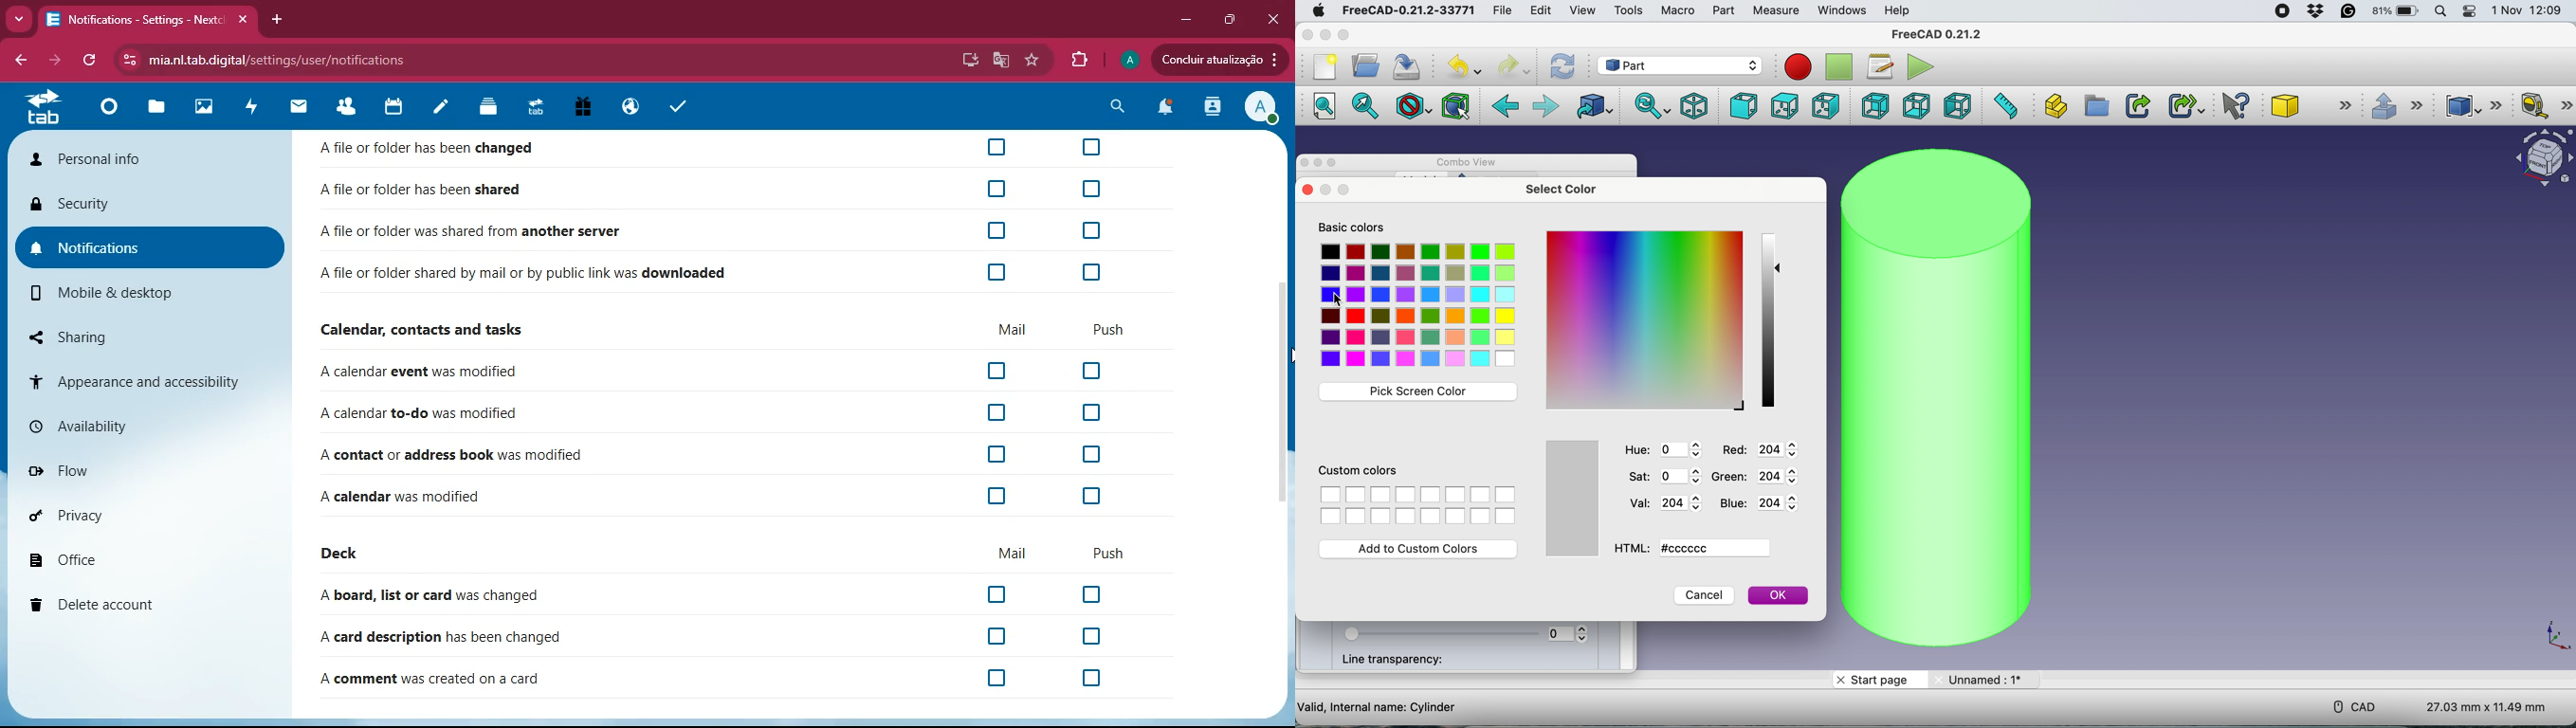 The height and width of the screenshot is (728, 2576). What do you see at coordinates (2231, 106) in the screenshot?
I see `what's this` at bounding box center [2231, 106].